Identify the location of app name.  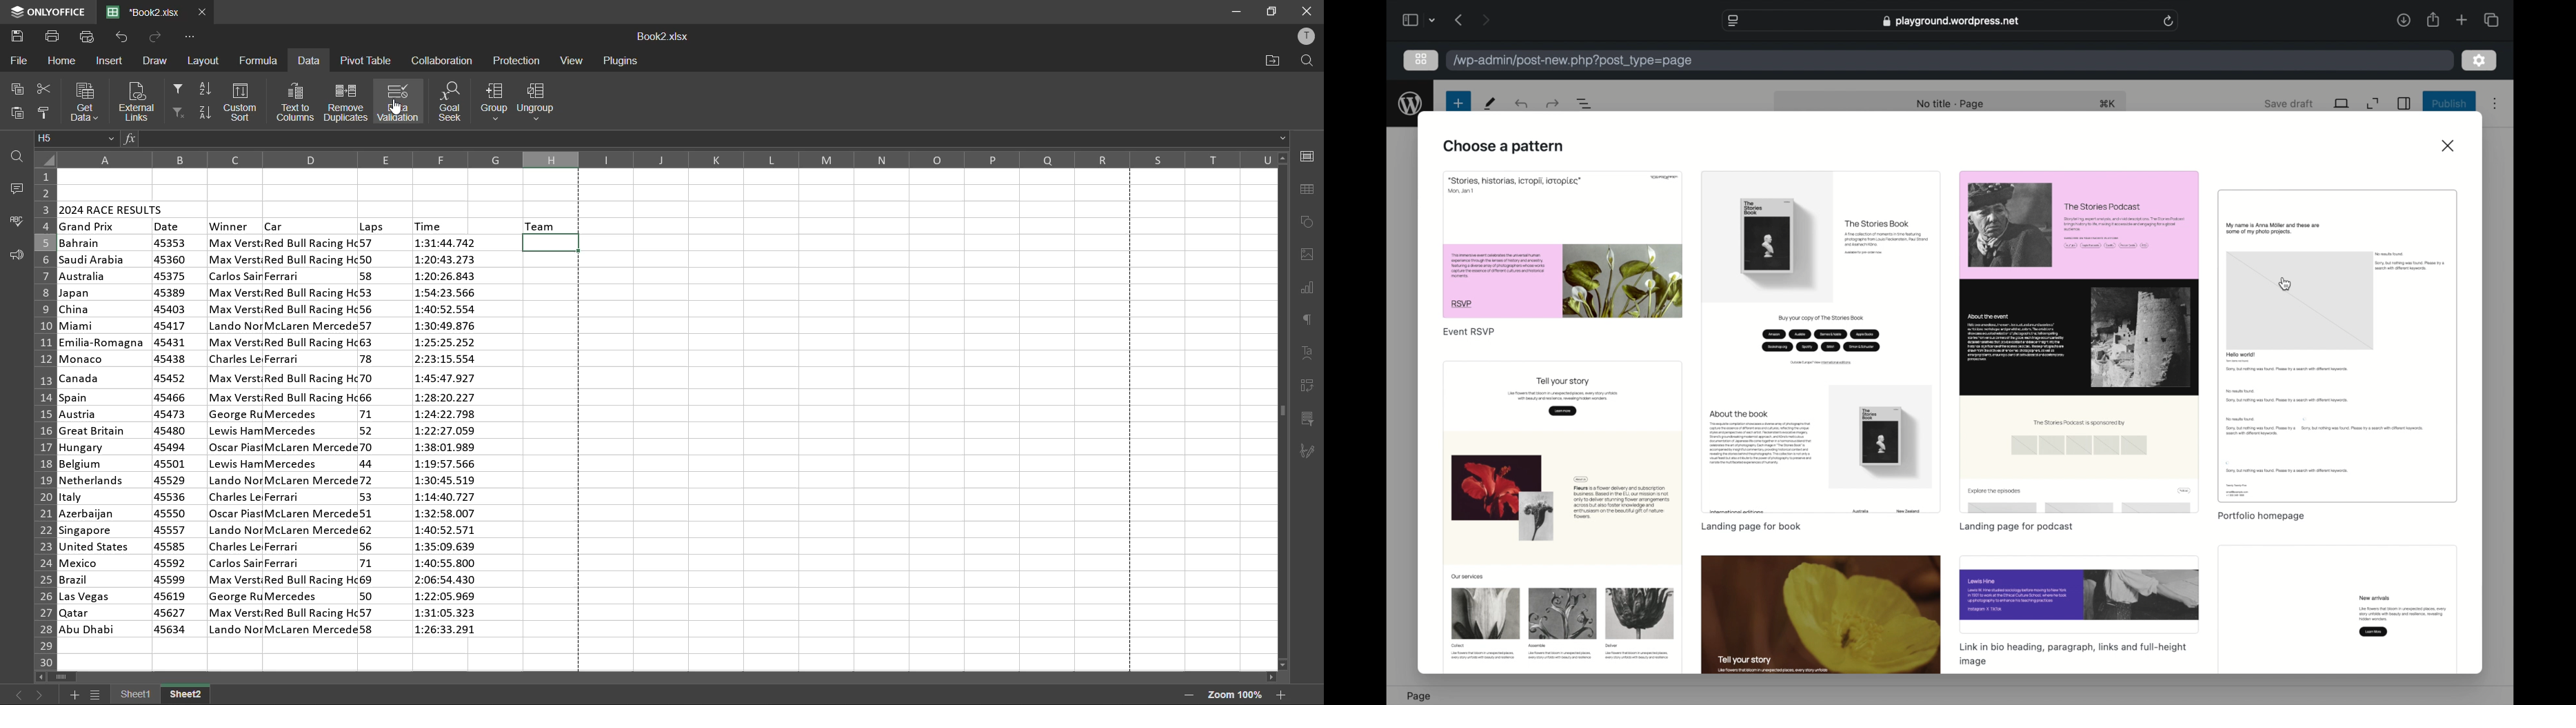
(47, 12).